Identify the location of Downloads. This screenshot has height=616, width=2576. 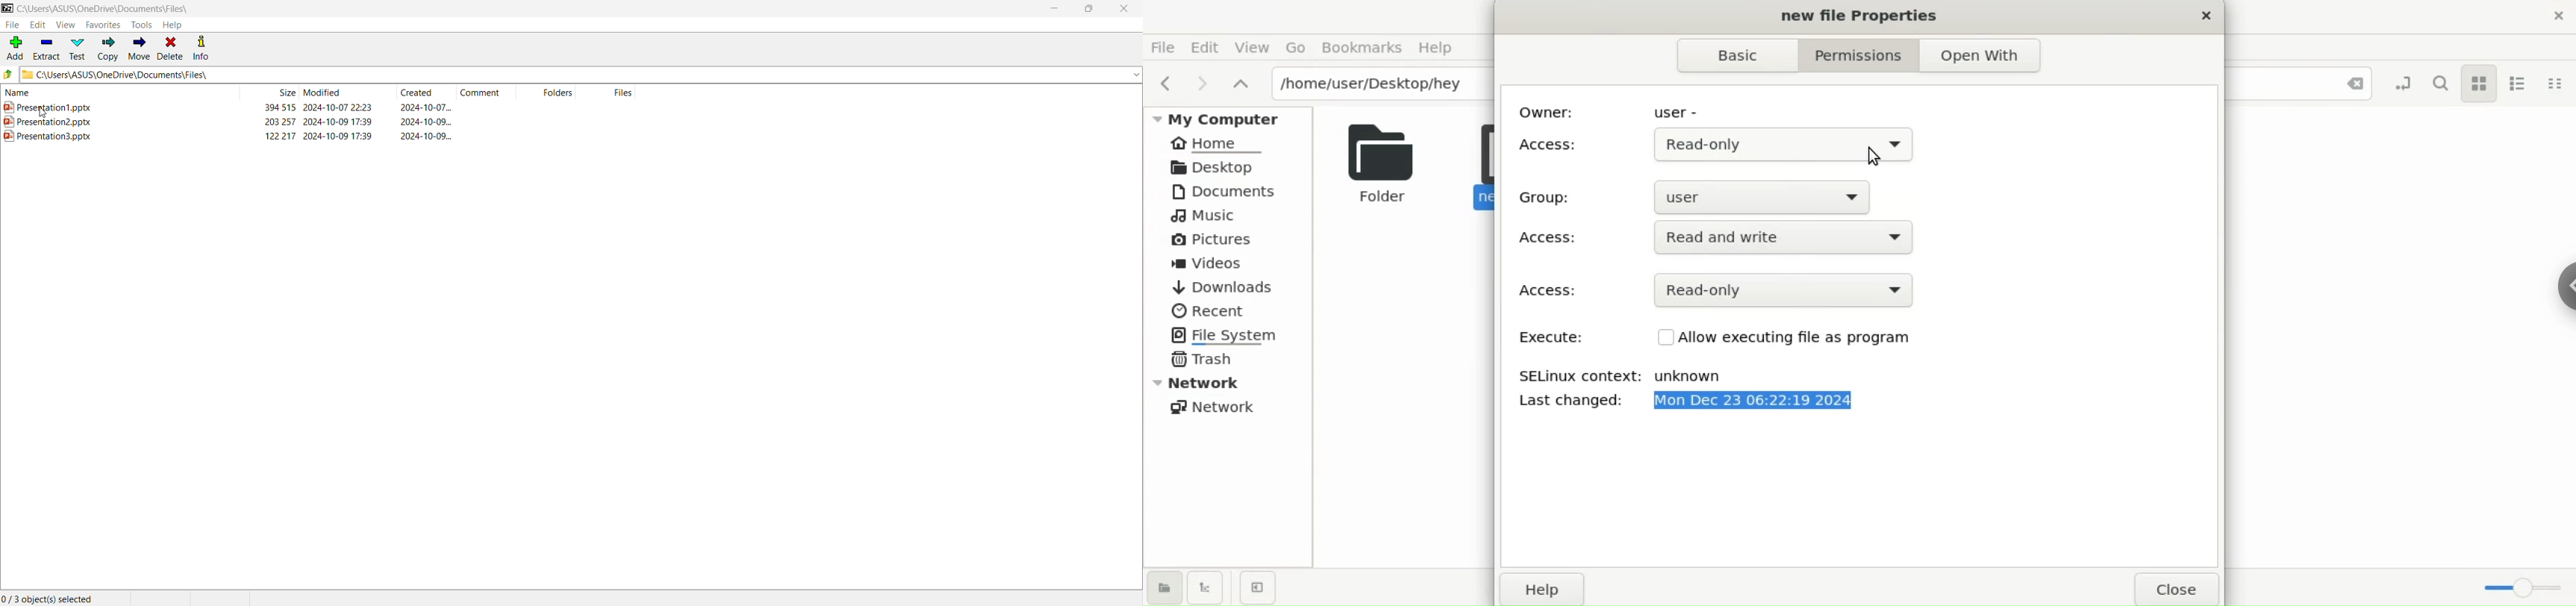
(1222, 287).